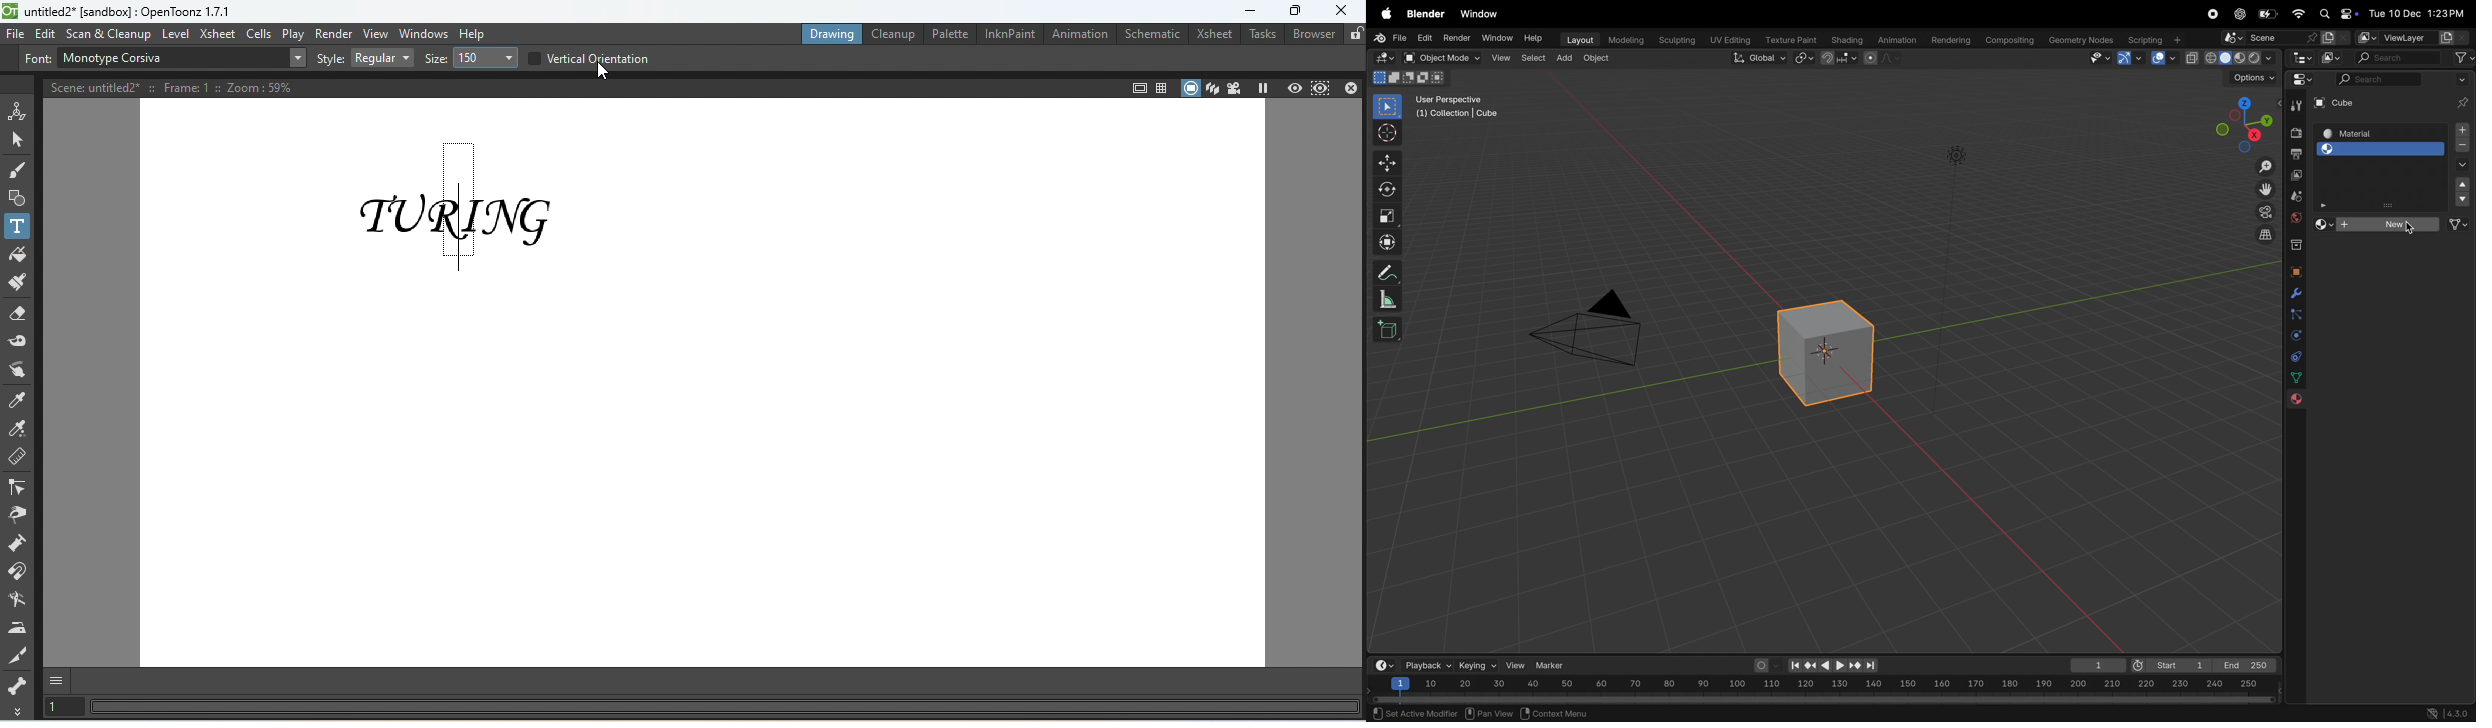 This screenshot has width=2492, height=728. What do you see at coordinates (1805, 59) in the screenshot?
I see `snap` at bounding box center [1805, 59].